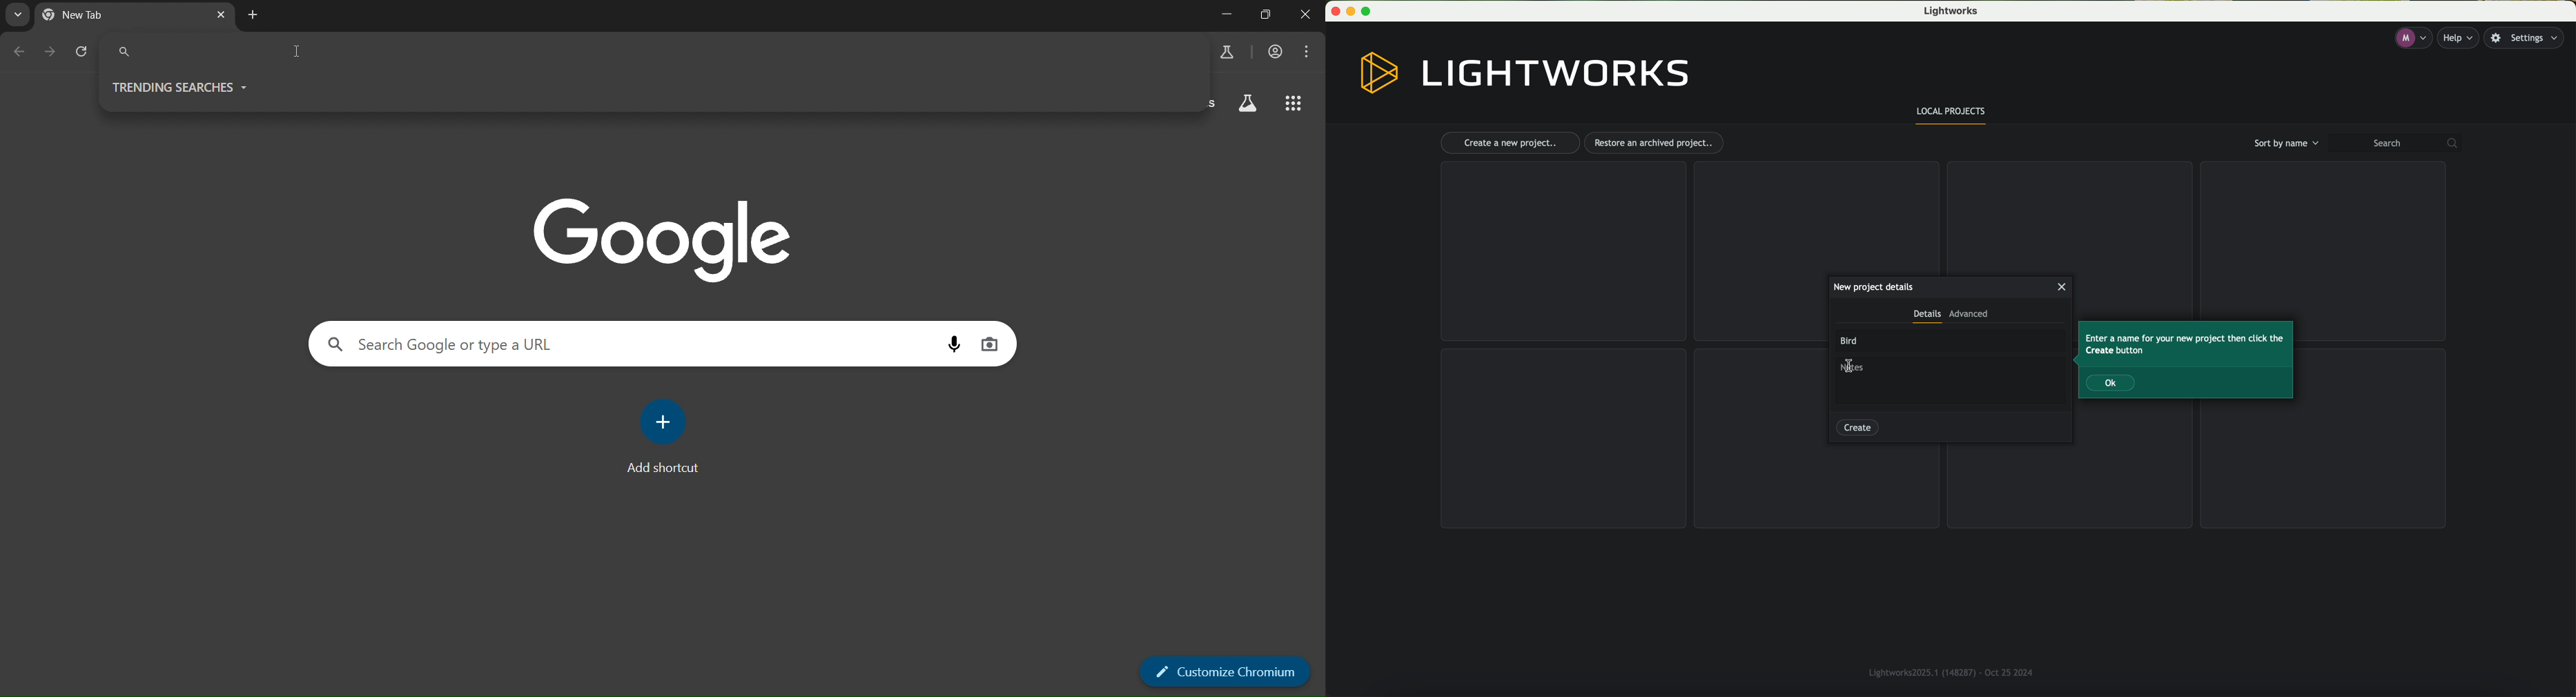 The height and width of the screenshot is (700, 2576). Describe the element at coordinates (21, 52) in the screenshot. I see `go back one page` at that location.